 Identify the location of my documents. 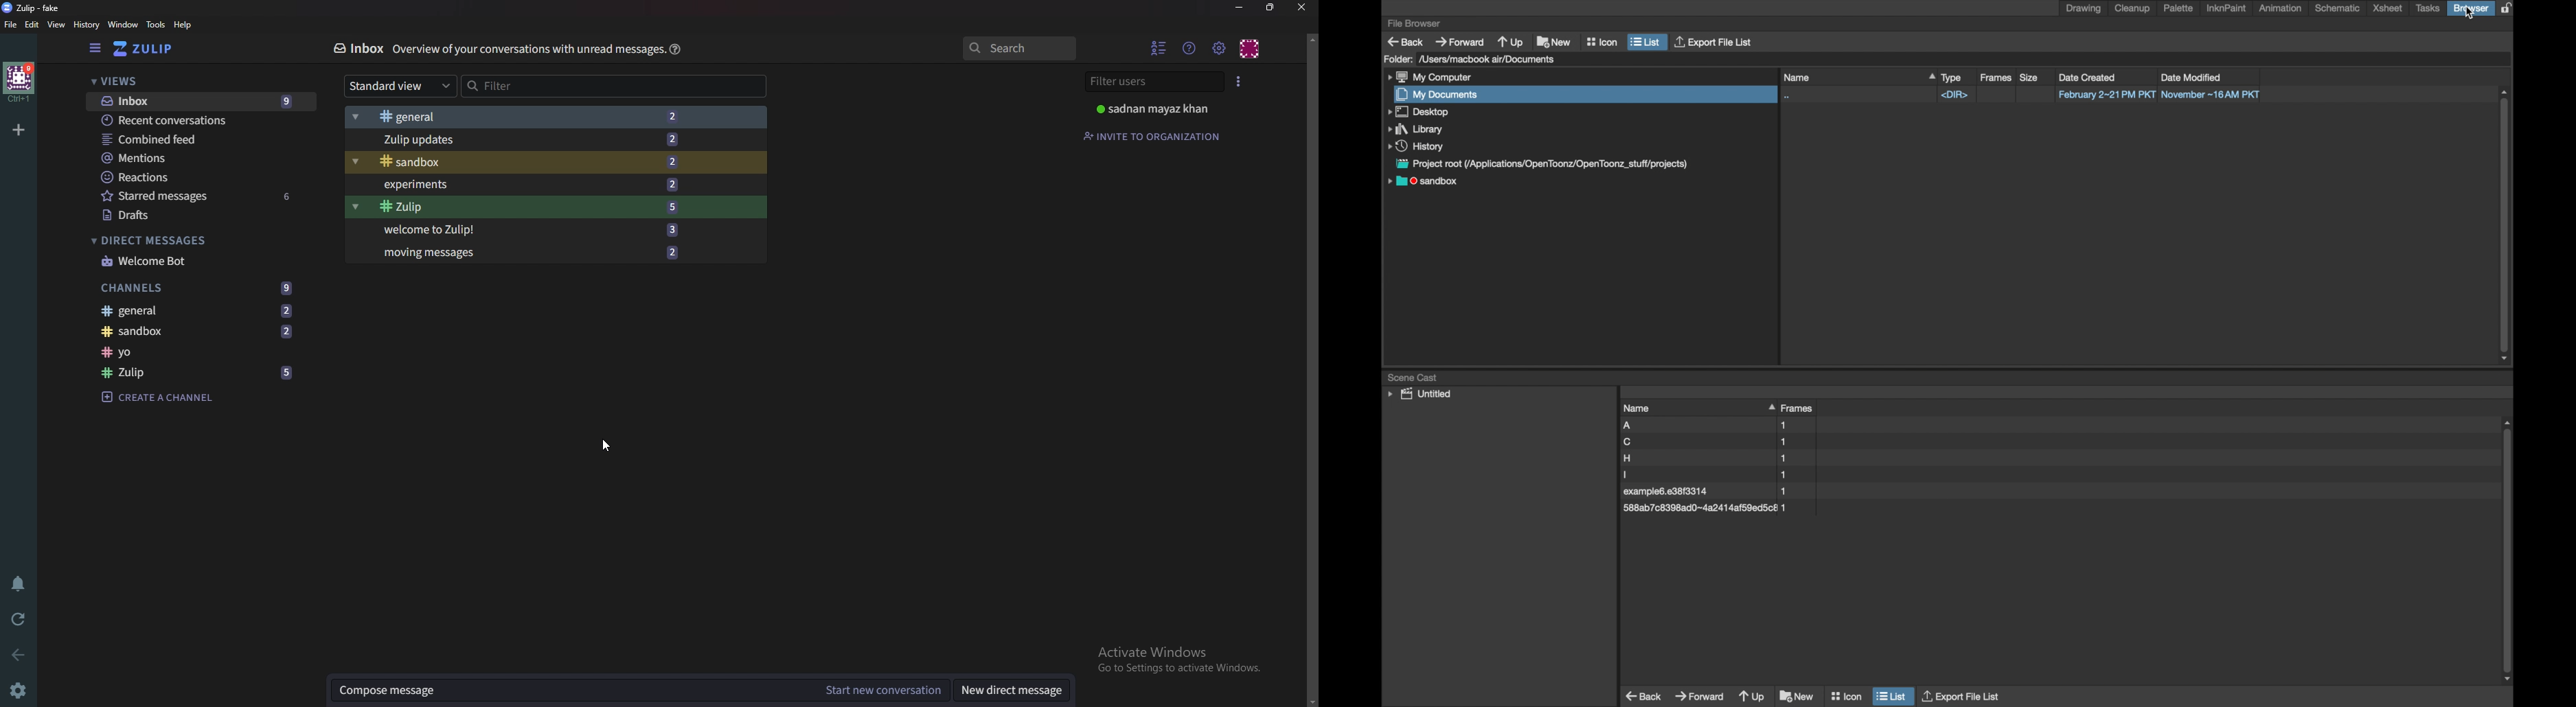
(1438, 95).